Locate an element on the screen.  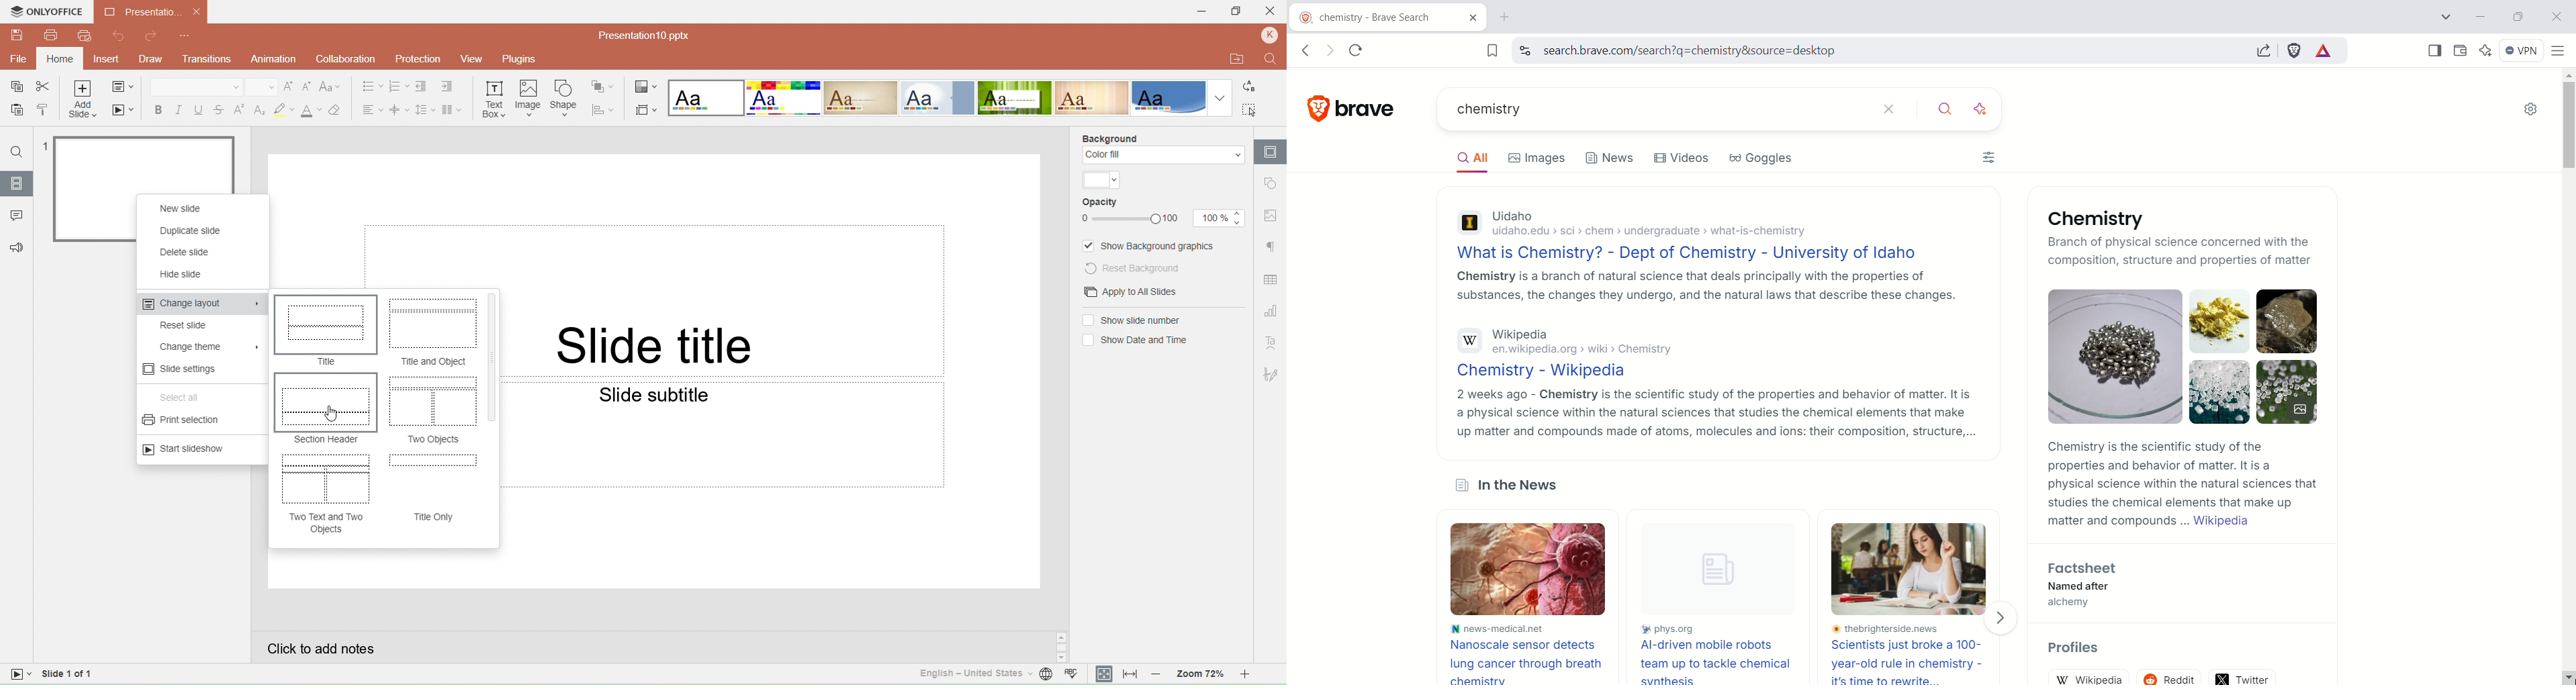
Delete slide is located at coordinates (193, 252).